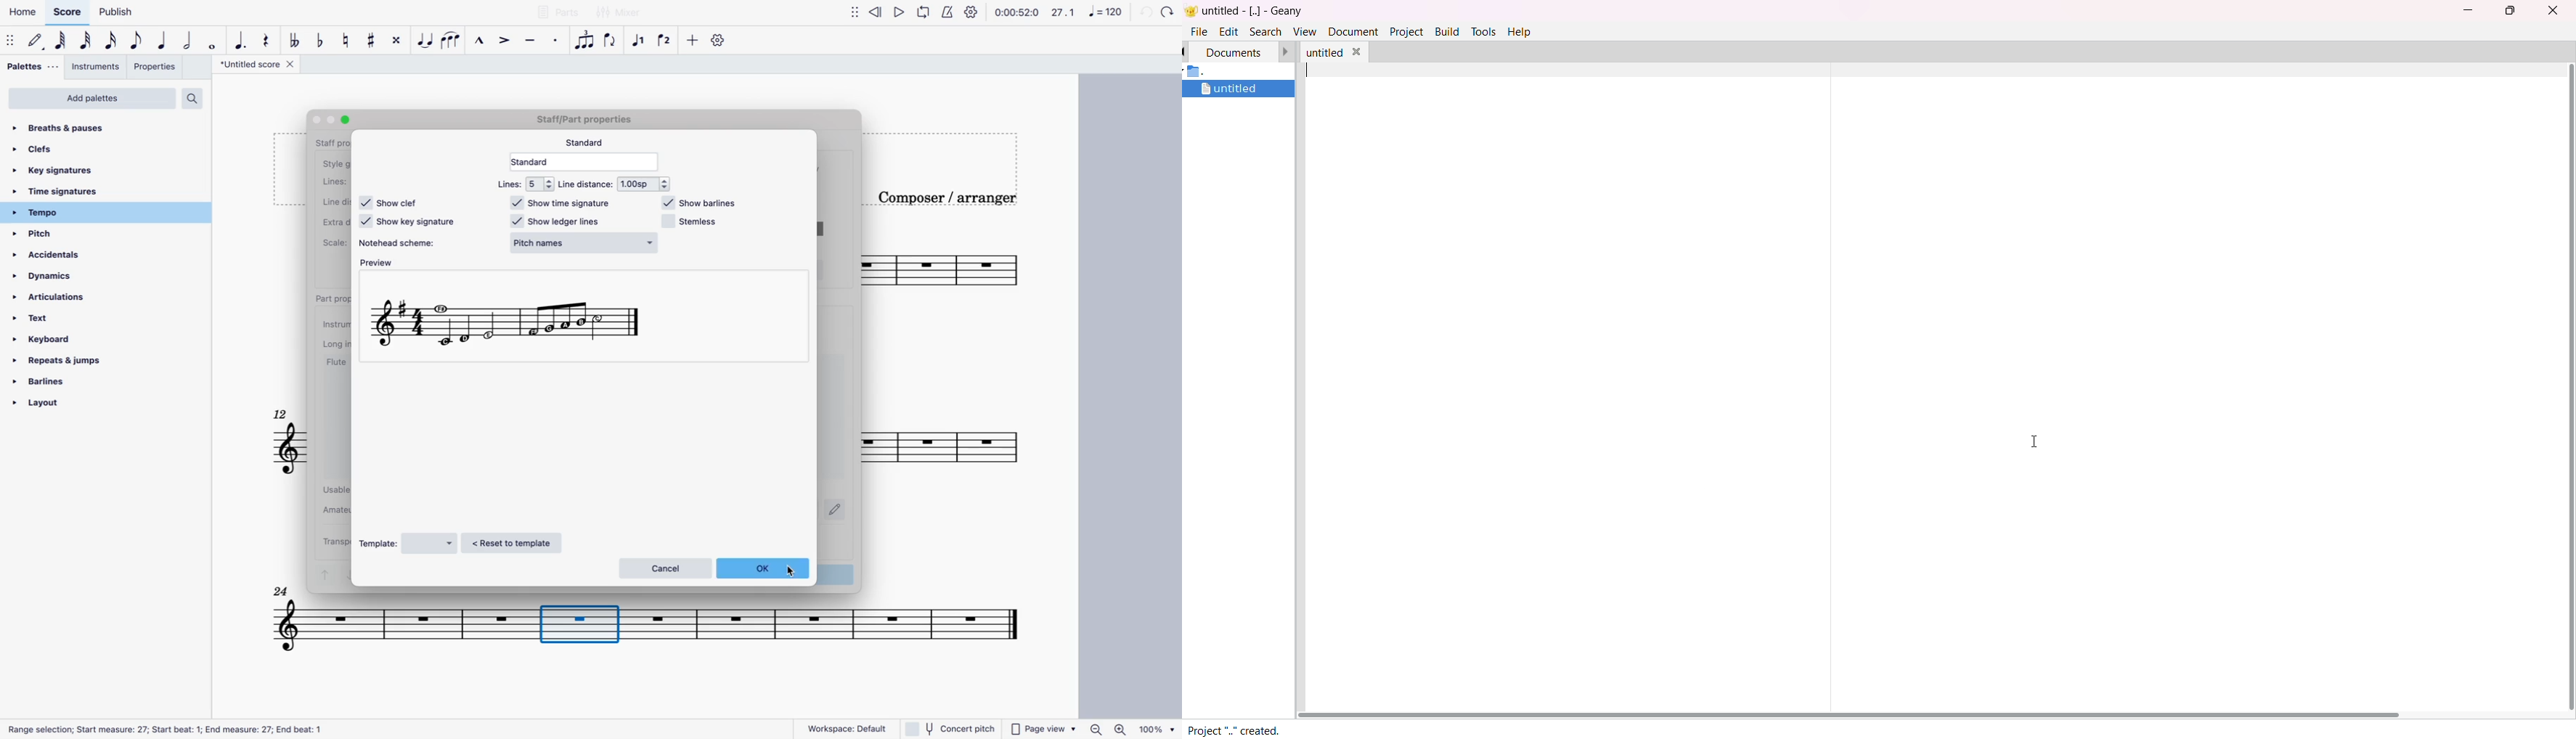 Image resolution: width=2576 pixels, height=756 pixels. Describe the element at coordinates (371, 42) in the screenshot. I see `toggle sharp` at that location.